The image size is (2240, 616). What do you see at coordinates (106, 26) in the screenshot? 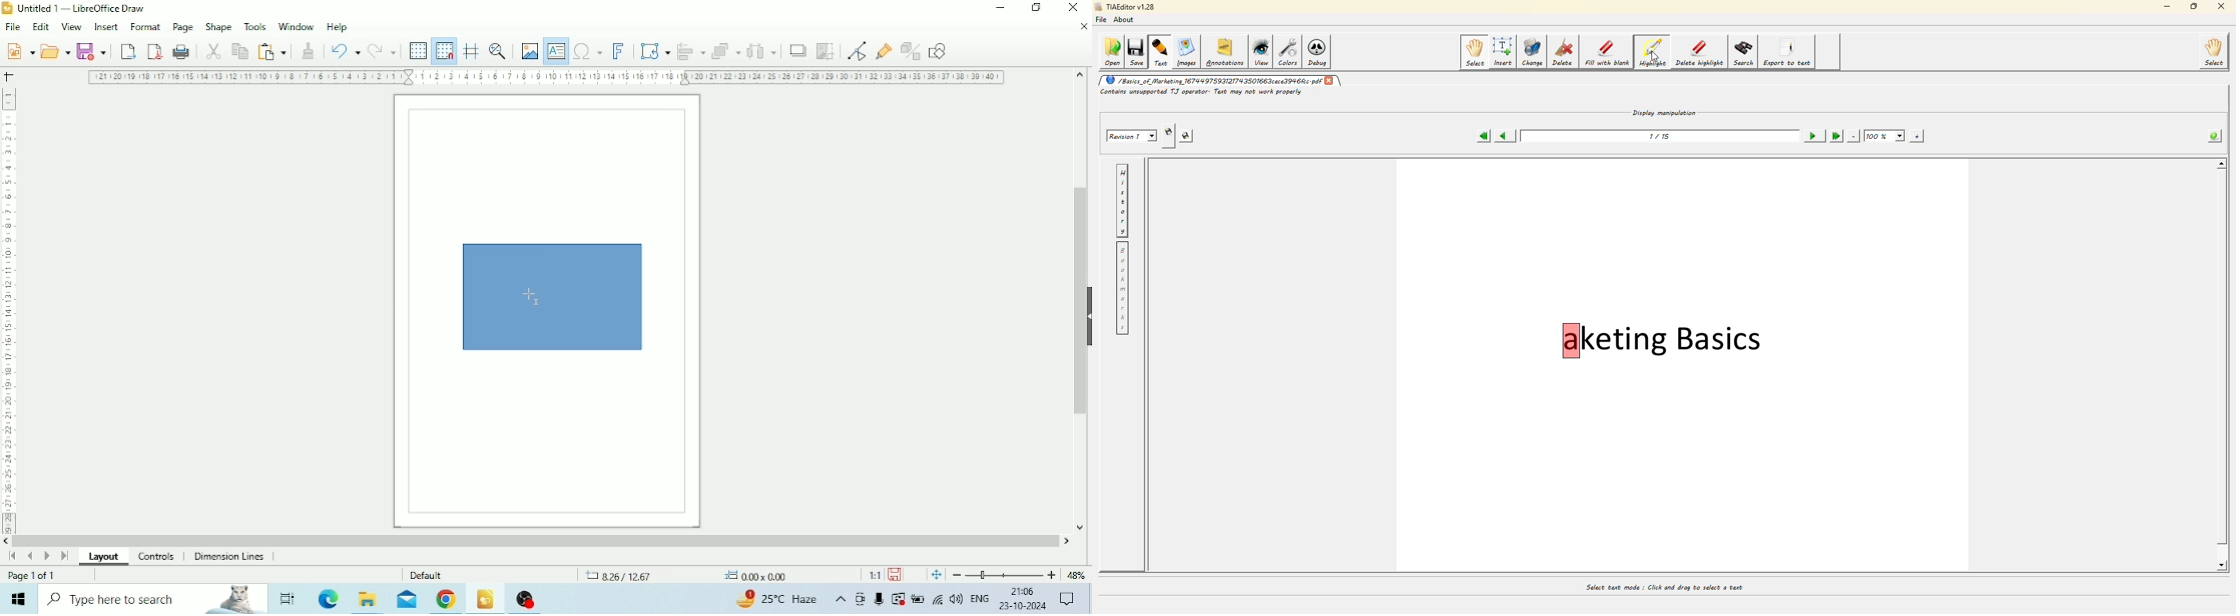
I see `Insert` at bounding box center [106, 26].